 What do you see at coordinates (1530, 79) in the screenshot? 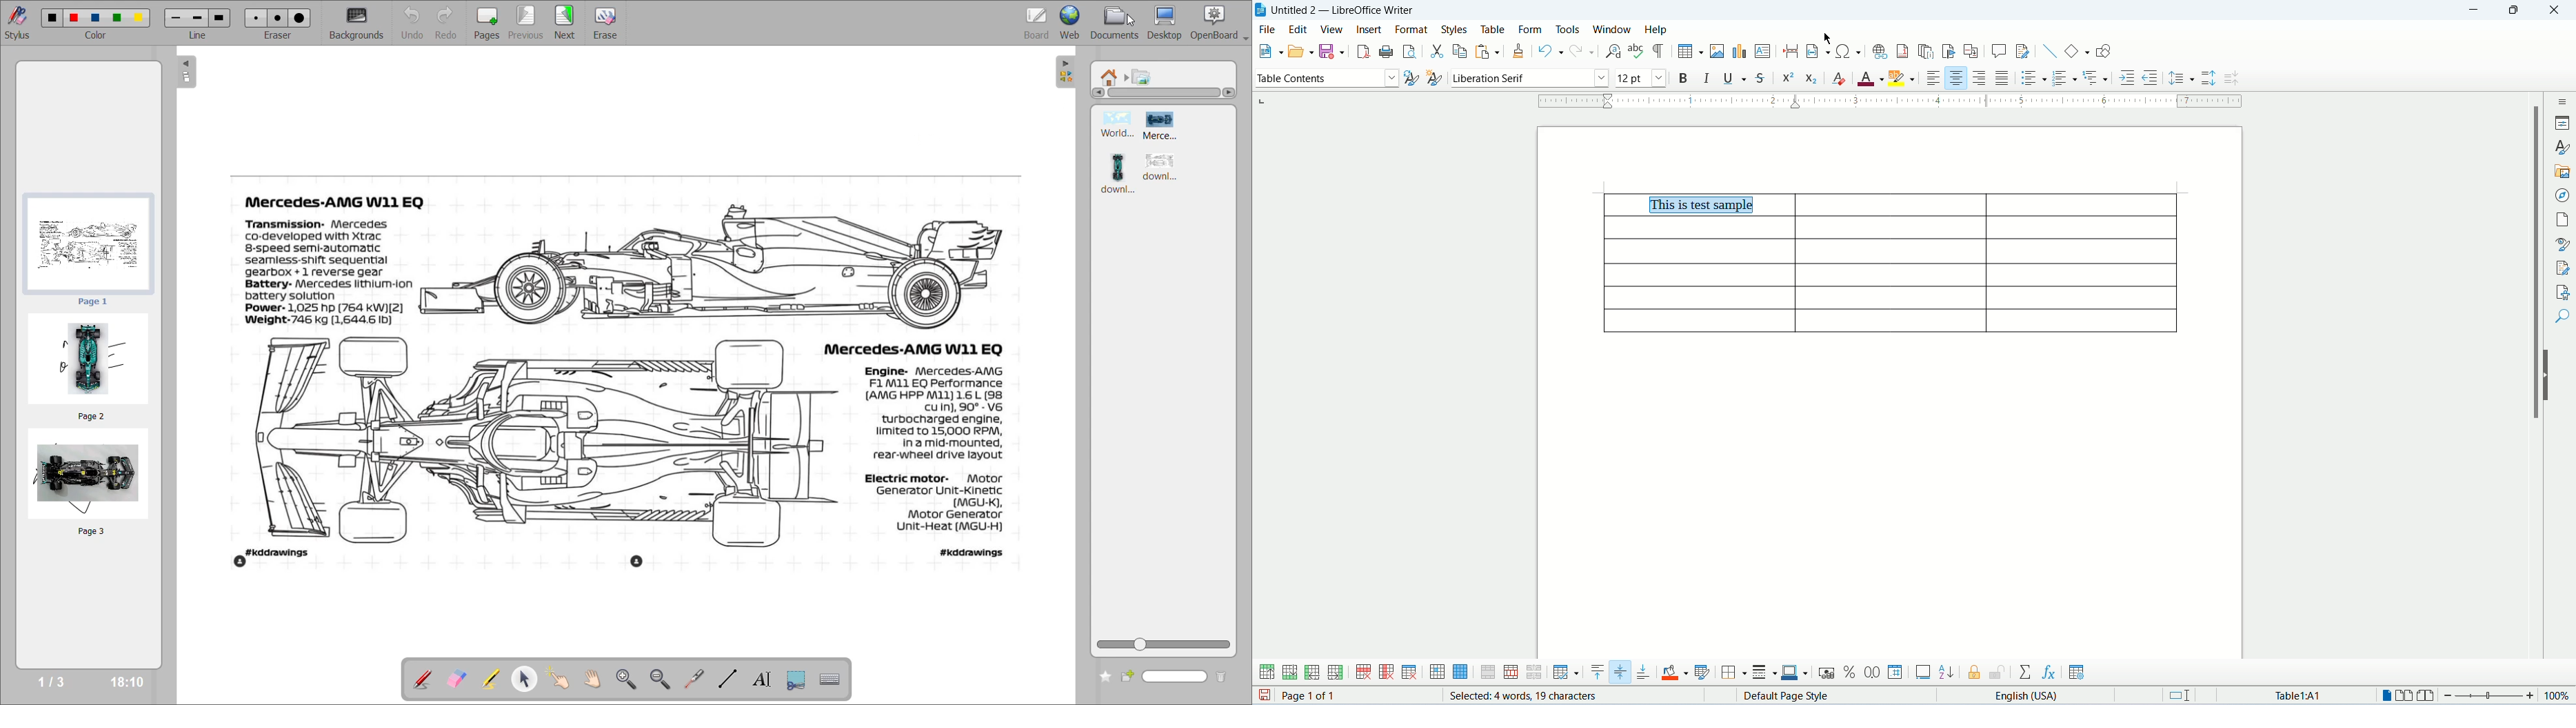
I see `font name` at bounding box center [1530, 79].